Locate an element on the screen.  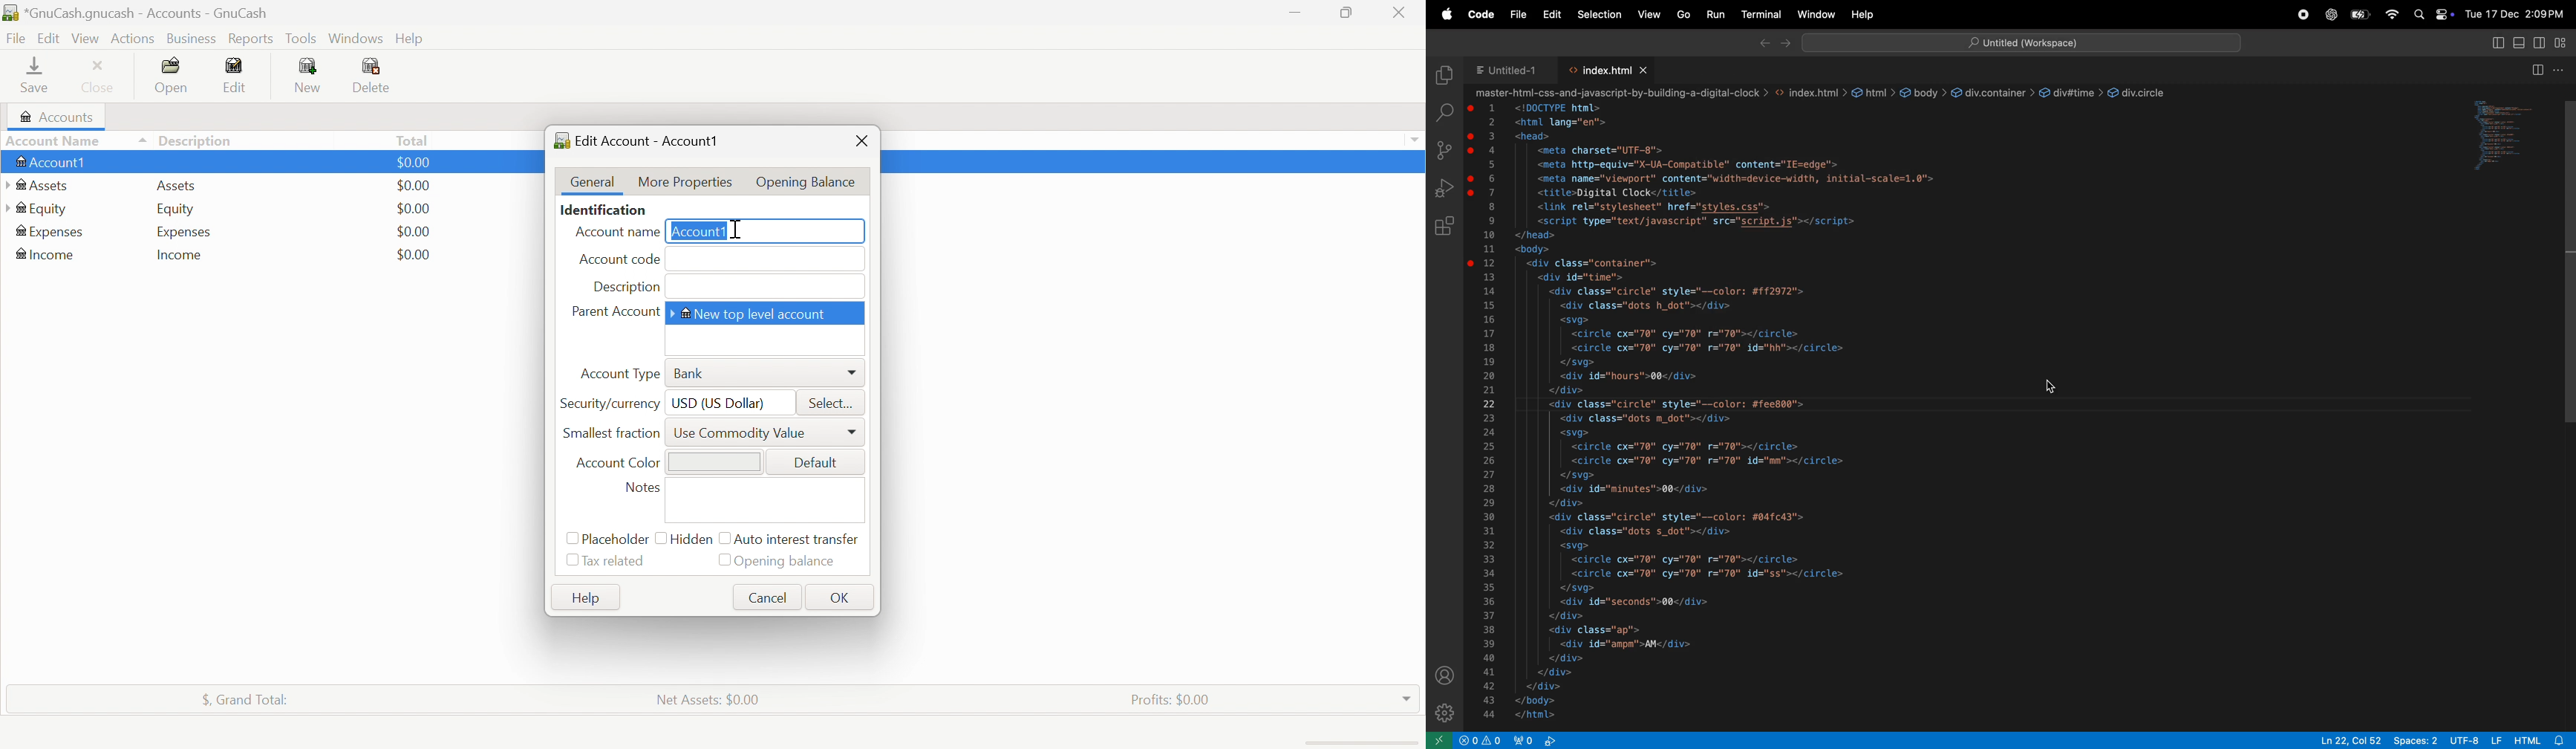
Account1 is located at coordinates (53, 163).